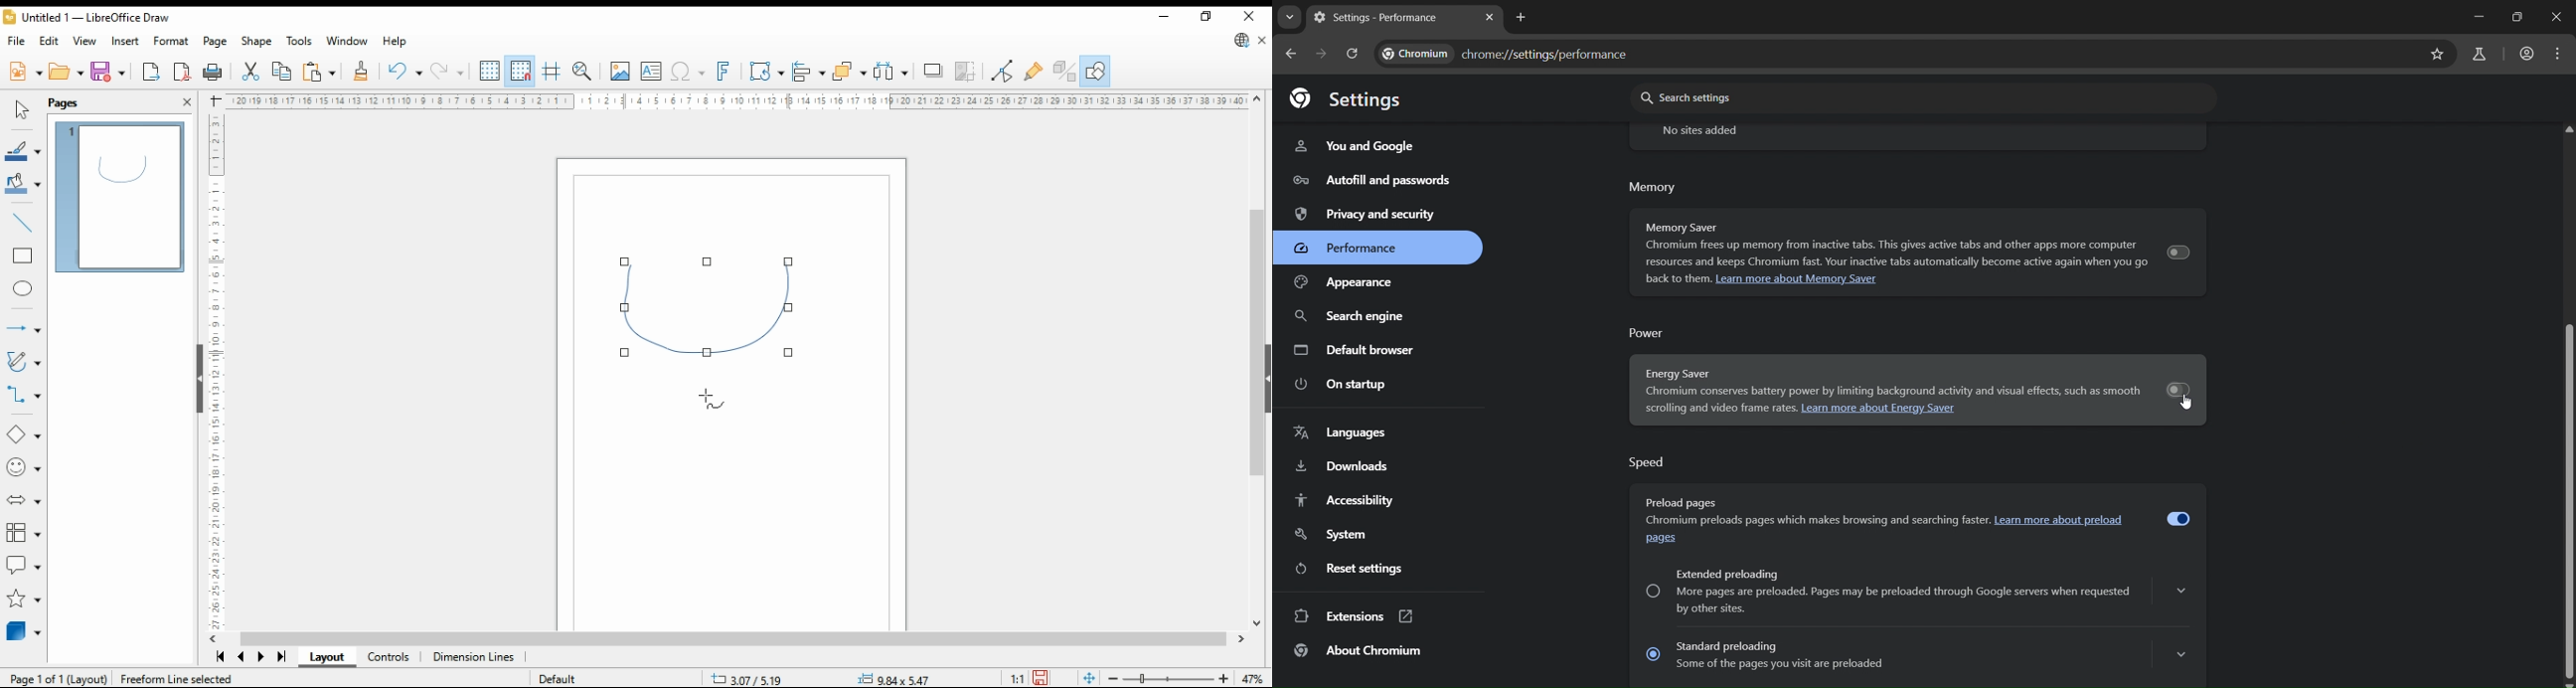 This screenshot has width=2576, height=700. What do you see at coordinates (1712, 373) in the screenshot?
I see `energy saver` at bounding box center [1712, 373].